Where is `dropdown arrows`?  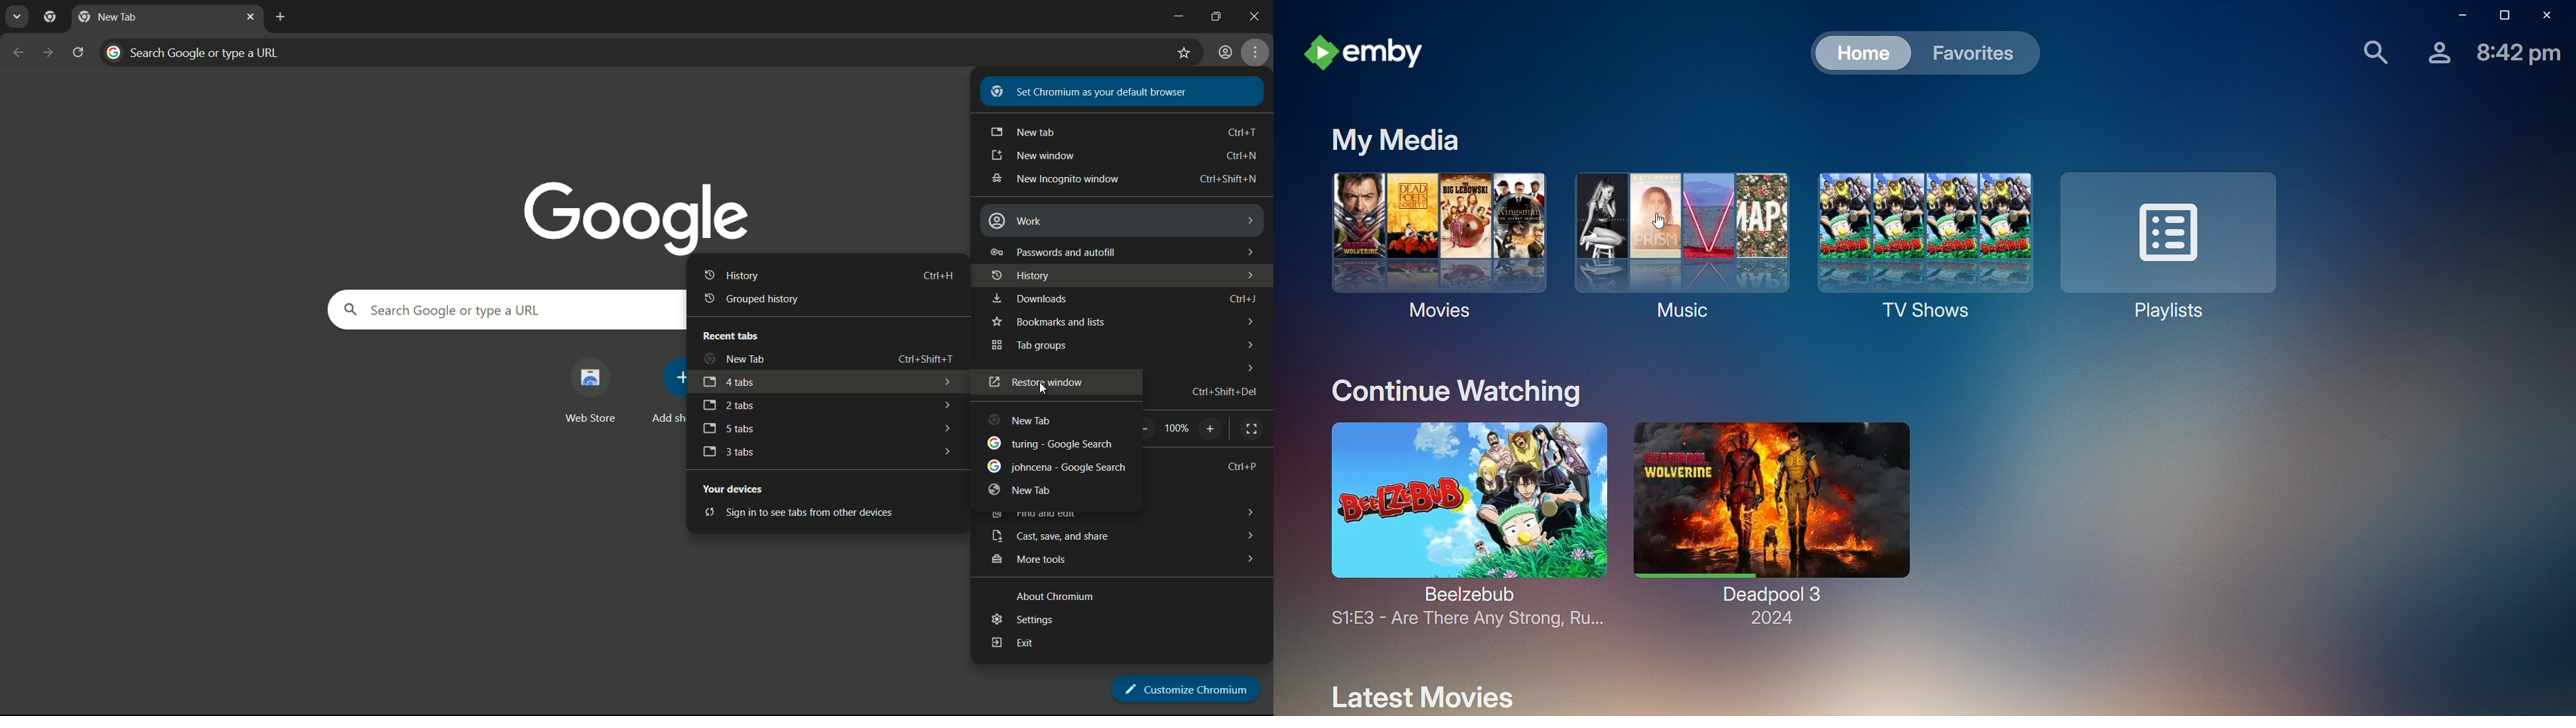 dropdown arrows is located at coordinates (1249, 509).